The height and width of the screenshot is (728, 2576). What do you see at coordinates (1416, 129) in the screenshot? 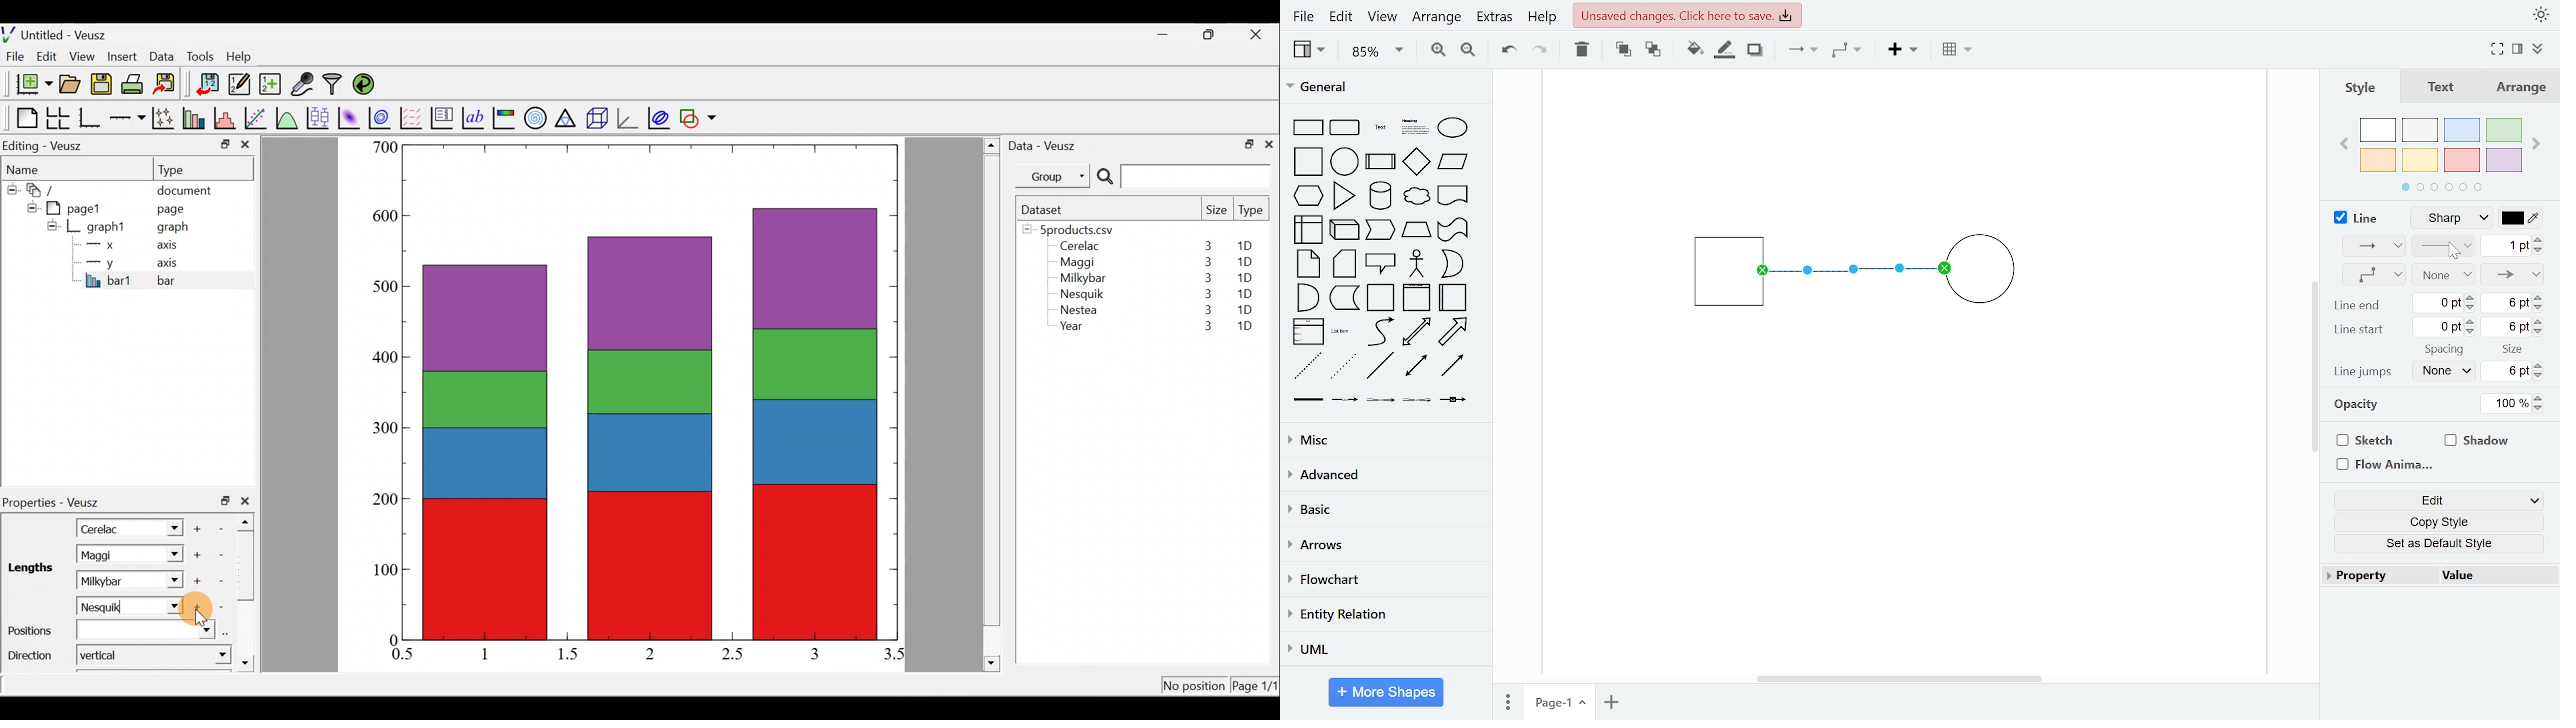
I see `text box` at bounding box center [1416, 129].